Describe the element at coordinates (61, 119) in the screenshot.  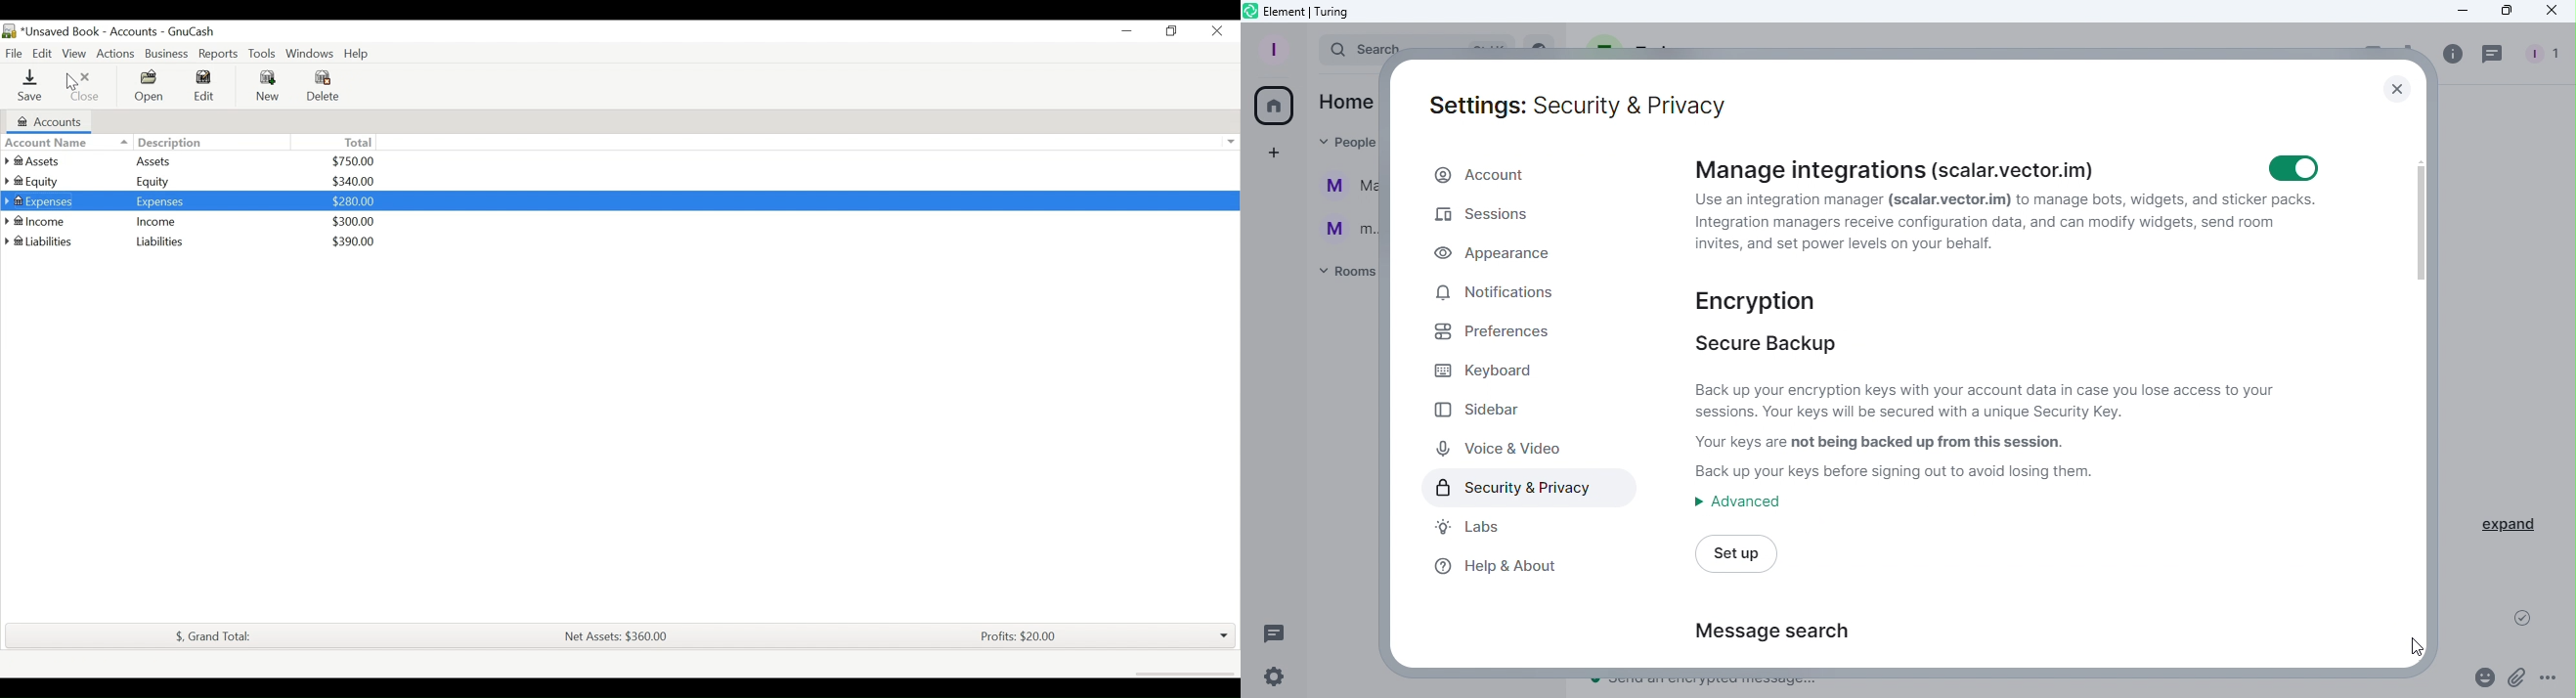
I see `Accounts` at that location.